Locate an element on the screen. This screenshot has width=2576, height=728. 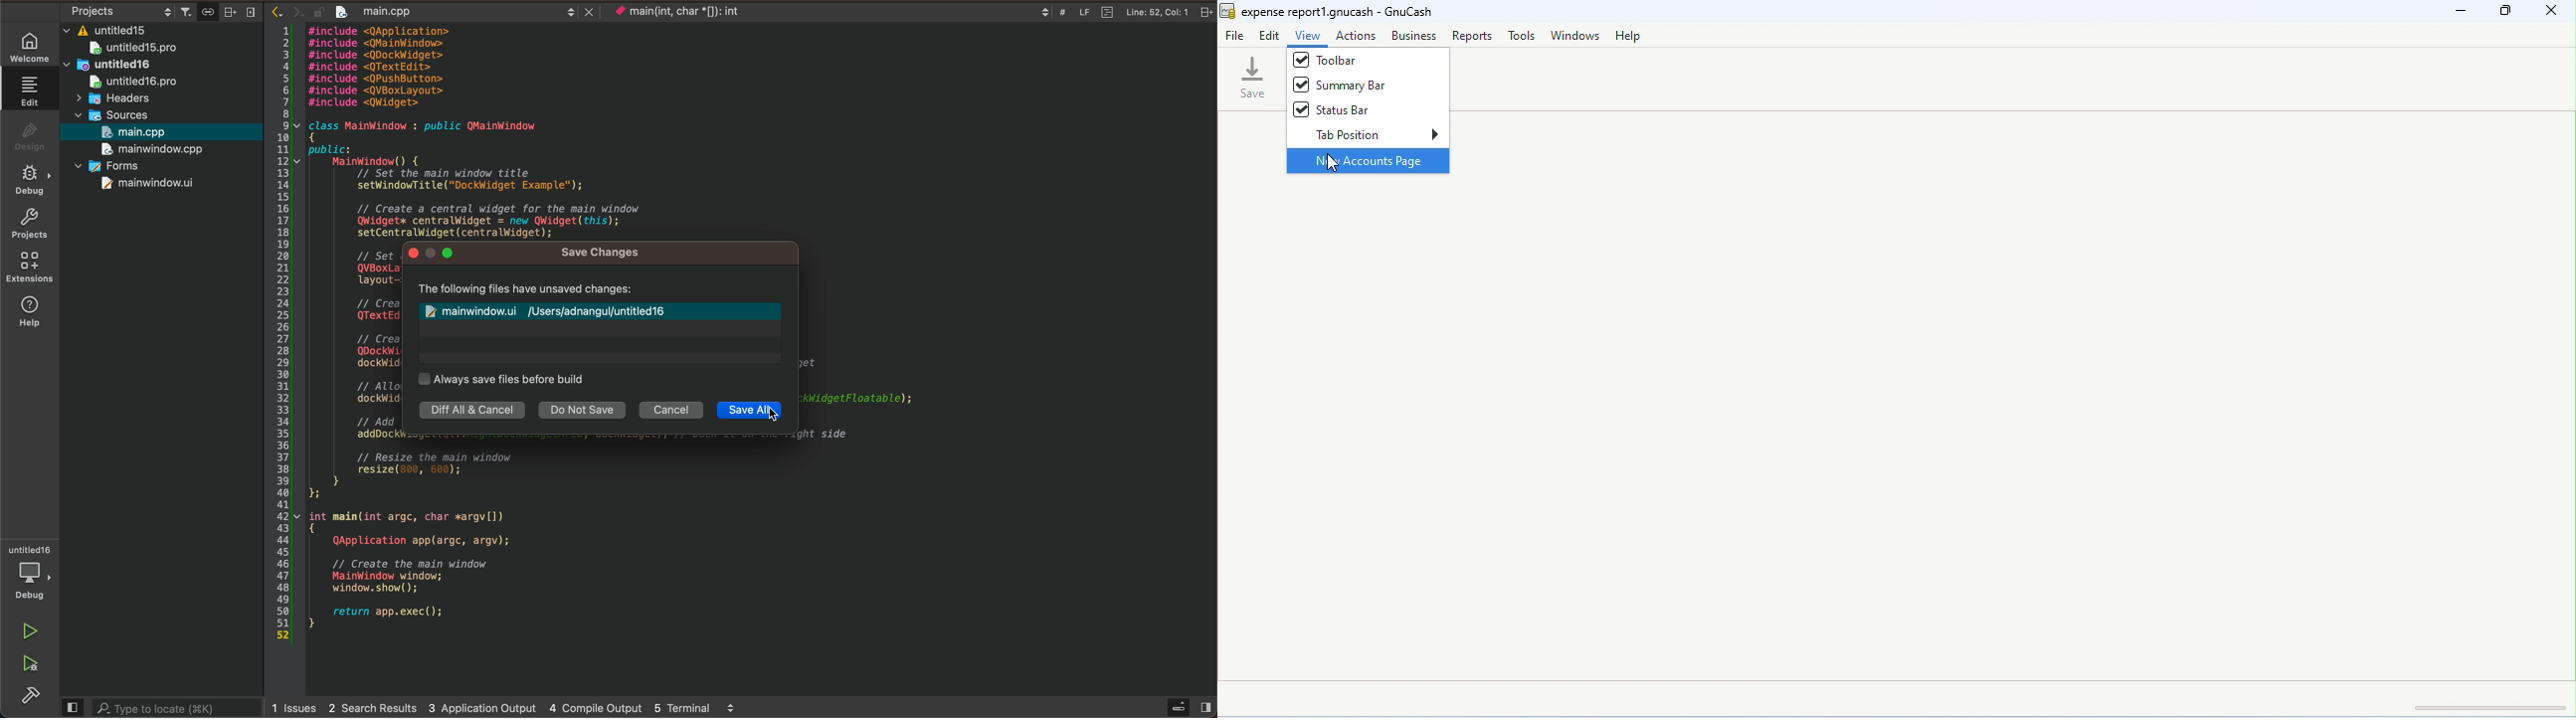
status bar is located at coordinates (1331, 109).